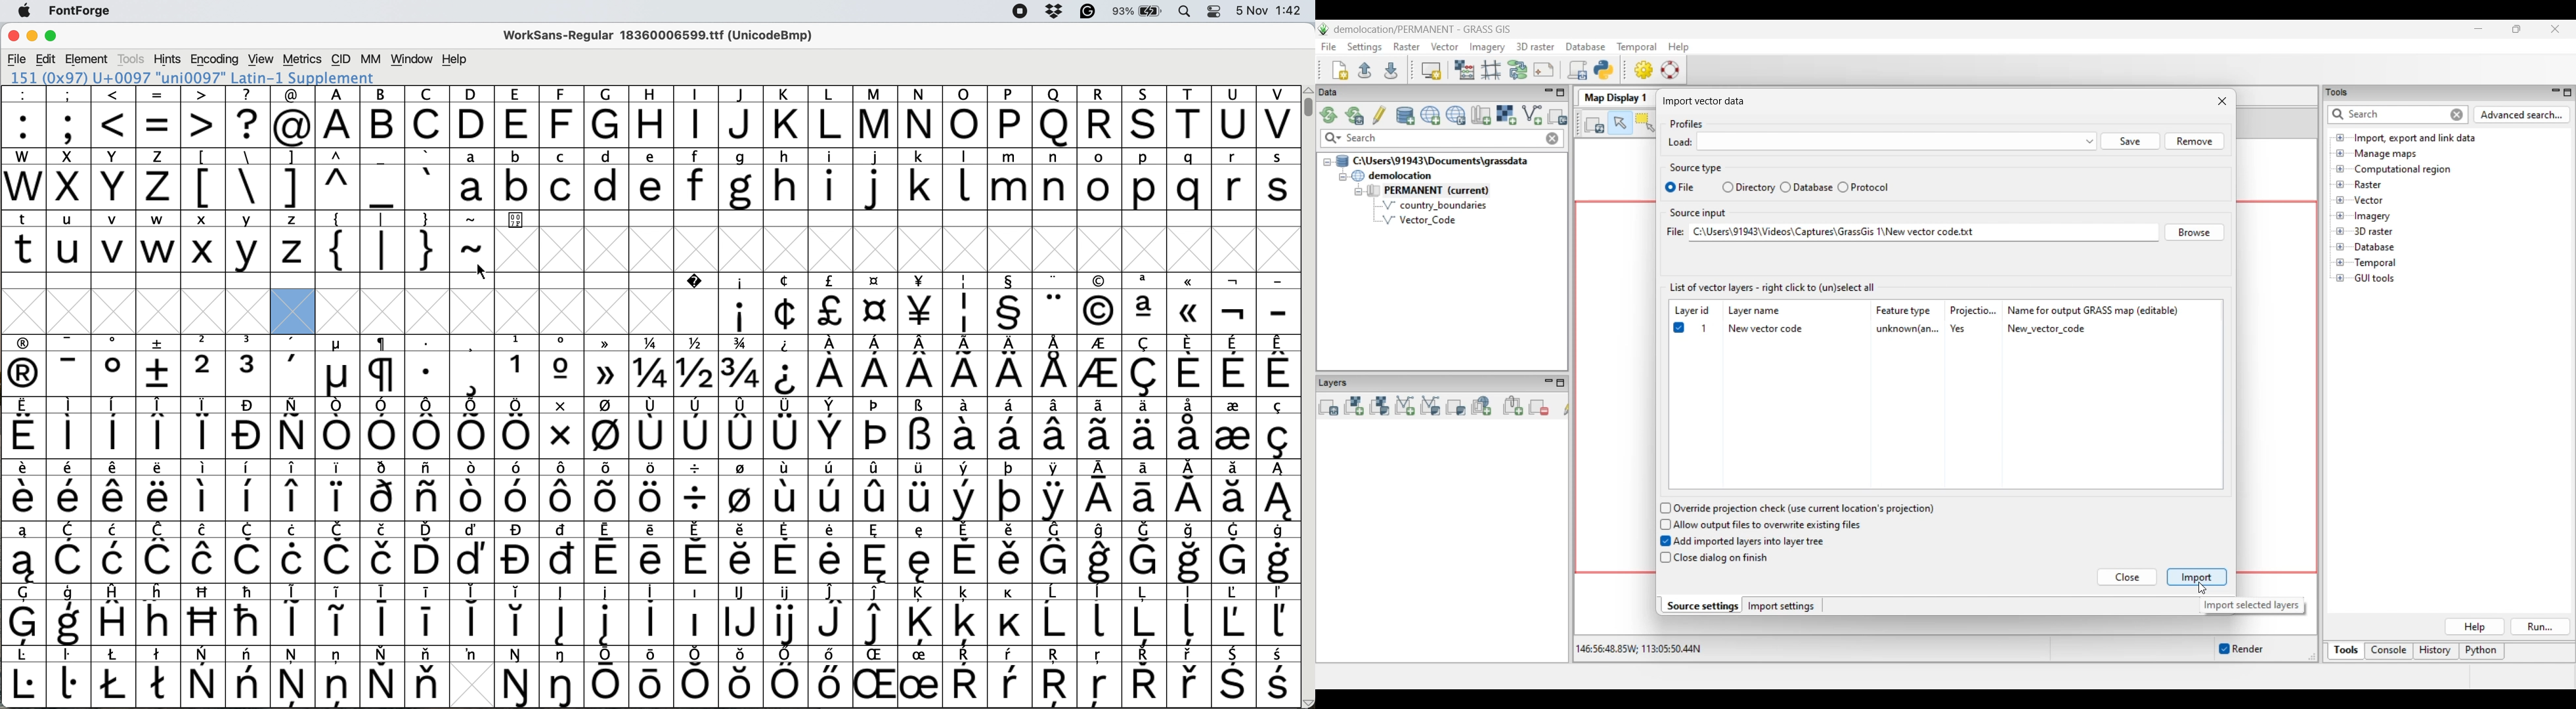  What do you see at coordinates (1100, 117) in the screenshot?
I see `R` at bounding box center [1100, 117].